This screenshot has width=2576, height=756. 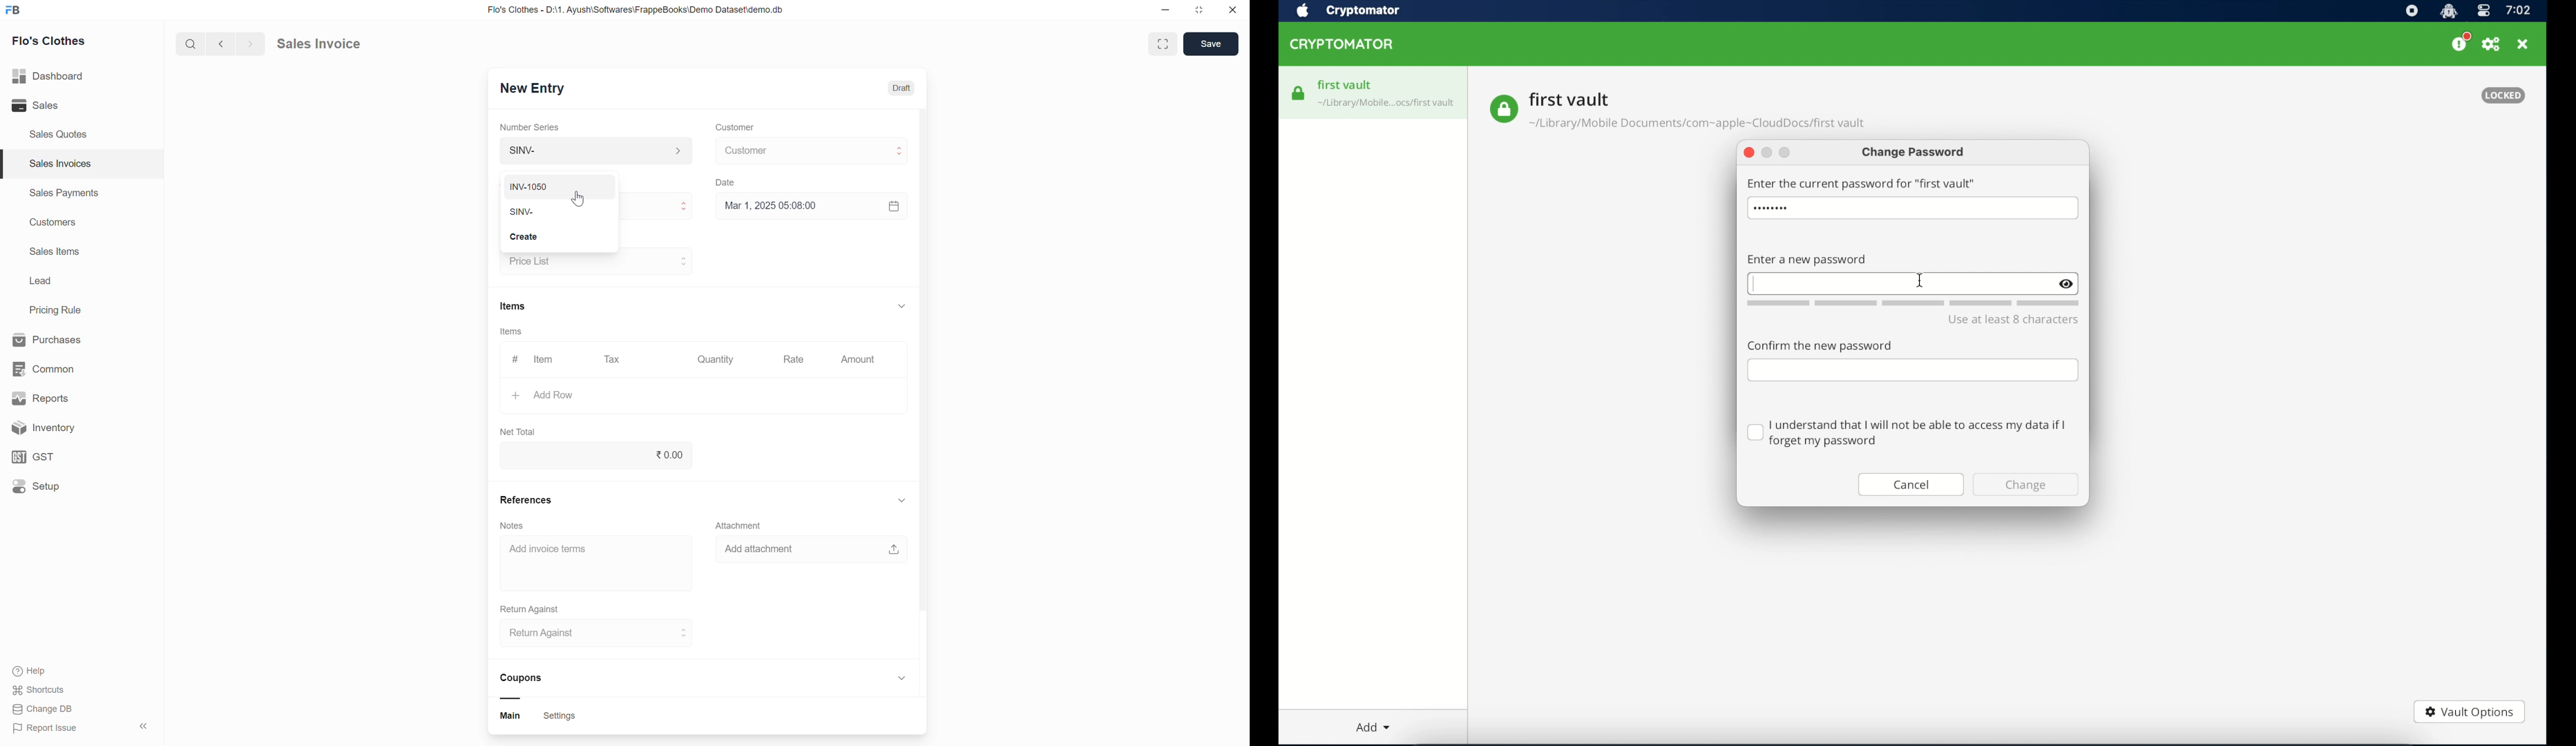 What do you see at coordinates (599, 209) in the screenshot?
I see `select SINV- ` at bounding box center [599, 209].